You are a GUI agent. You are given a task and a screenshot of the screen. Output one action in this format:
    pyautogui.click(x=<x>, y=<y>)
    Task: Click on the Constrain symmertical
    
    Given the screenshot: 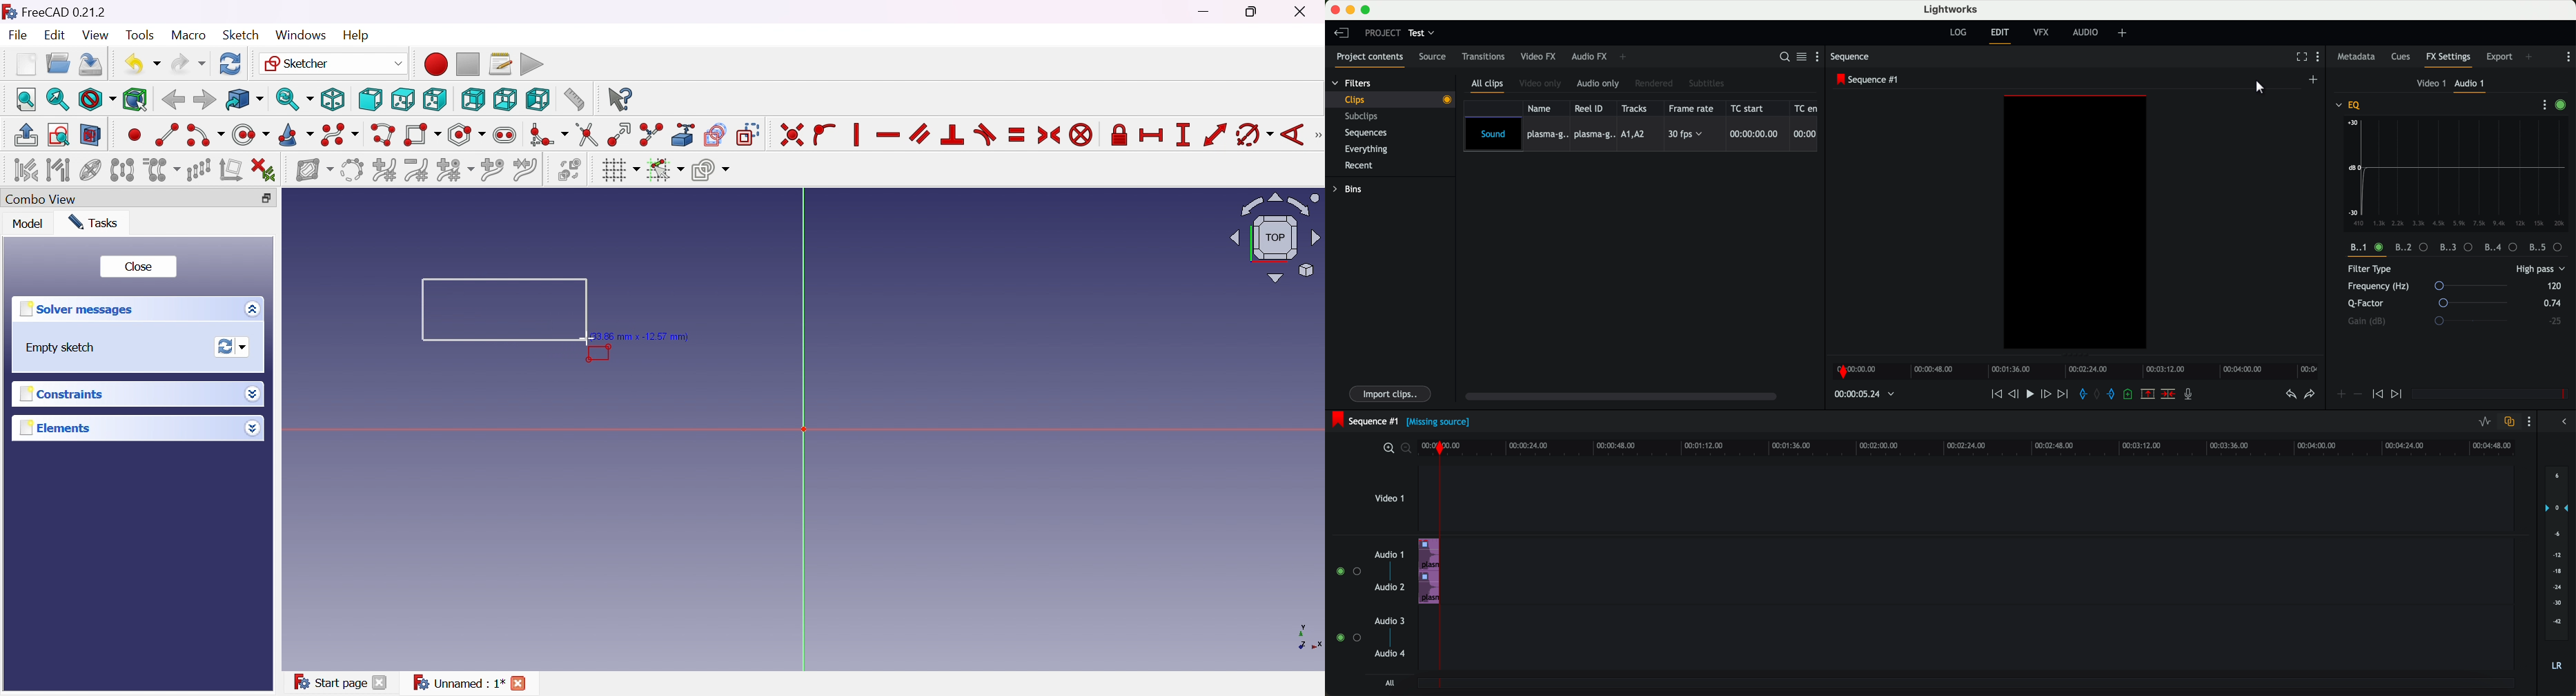 What is the action you would take?
    pyautogui.click(x=1050, y=135)
    